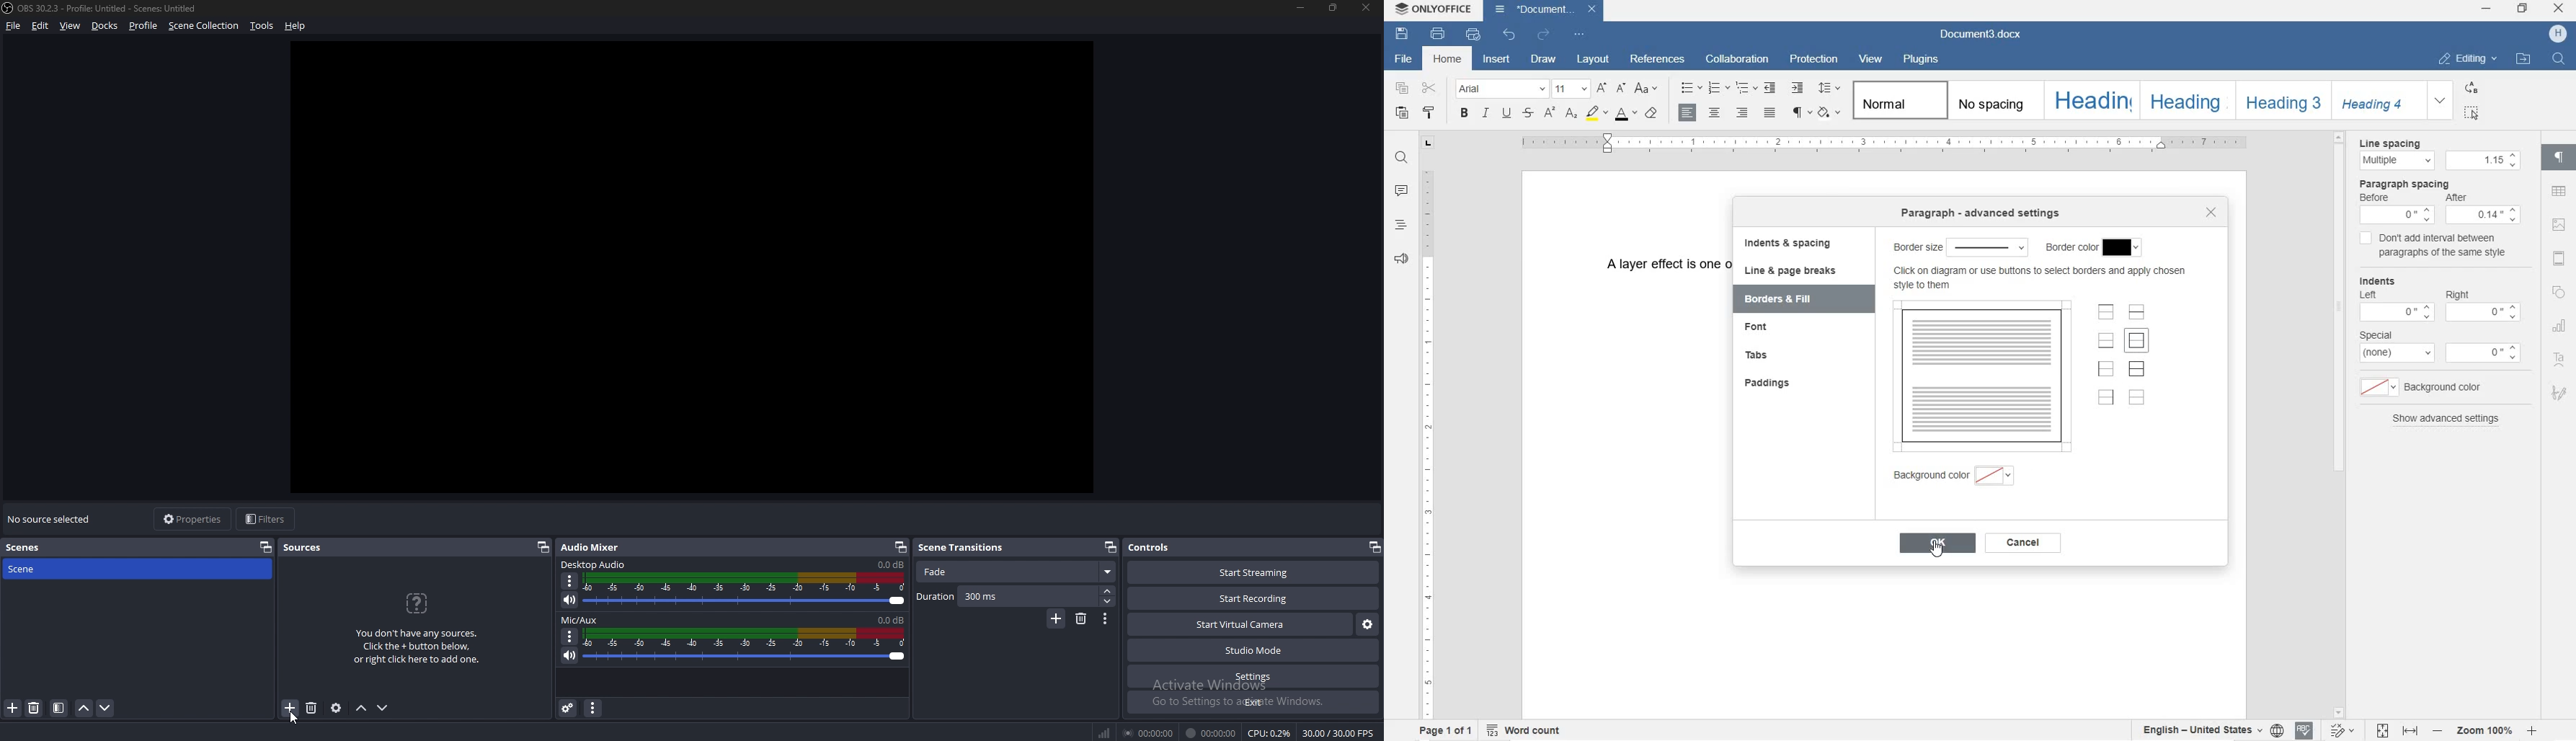 This screenshot has height=756, width=2576. Describe the element at coordinates (1251, 677) in the screenshot. I see `settings` at that location.